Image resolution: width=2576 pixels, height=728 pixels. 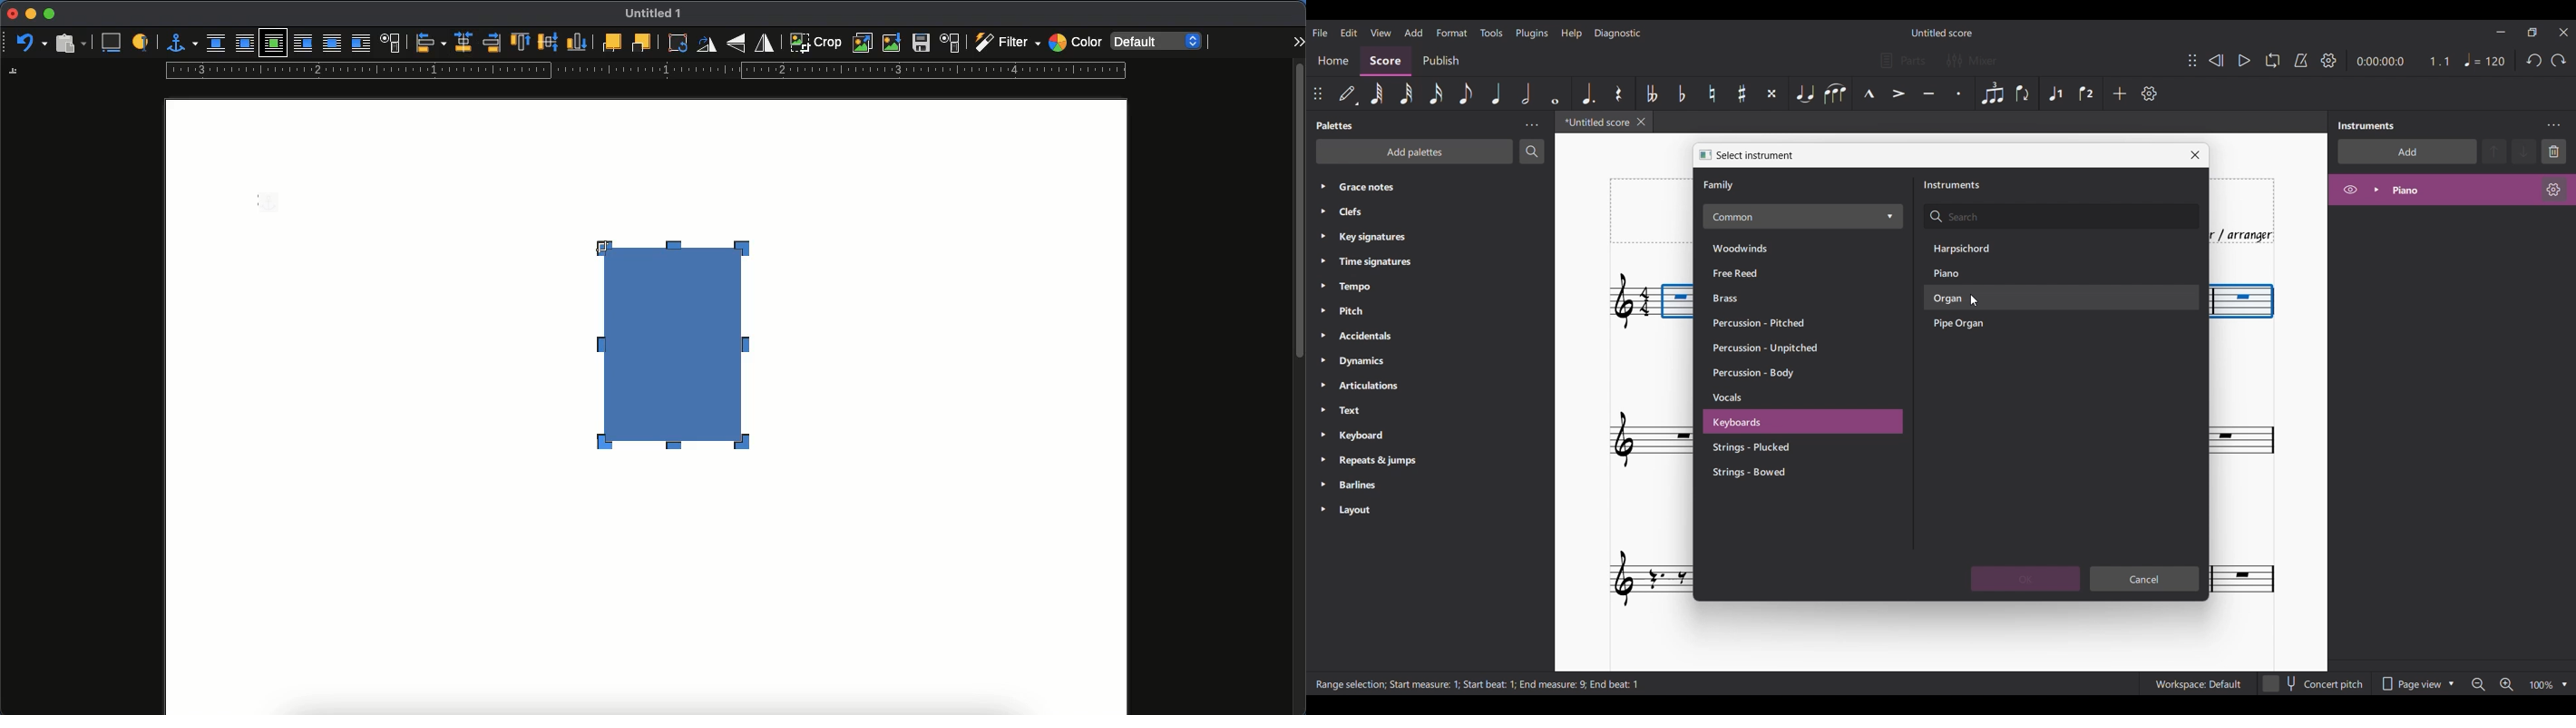 What do you see at coordinates (1803, 216) in the screenshot?
I see `List of common instruments` at bounding box center [1803, 216].